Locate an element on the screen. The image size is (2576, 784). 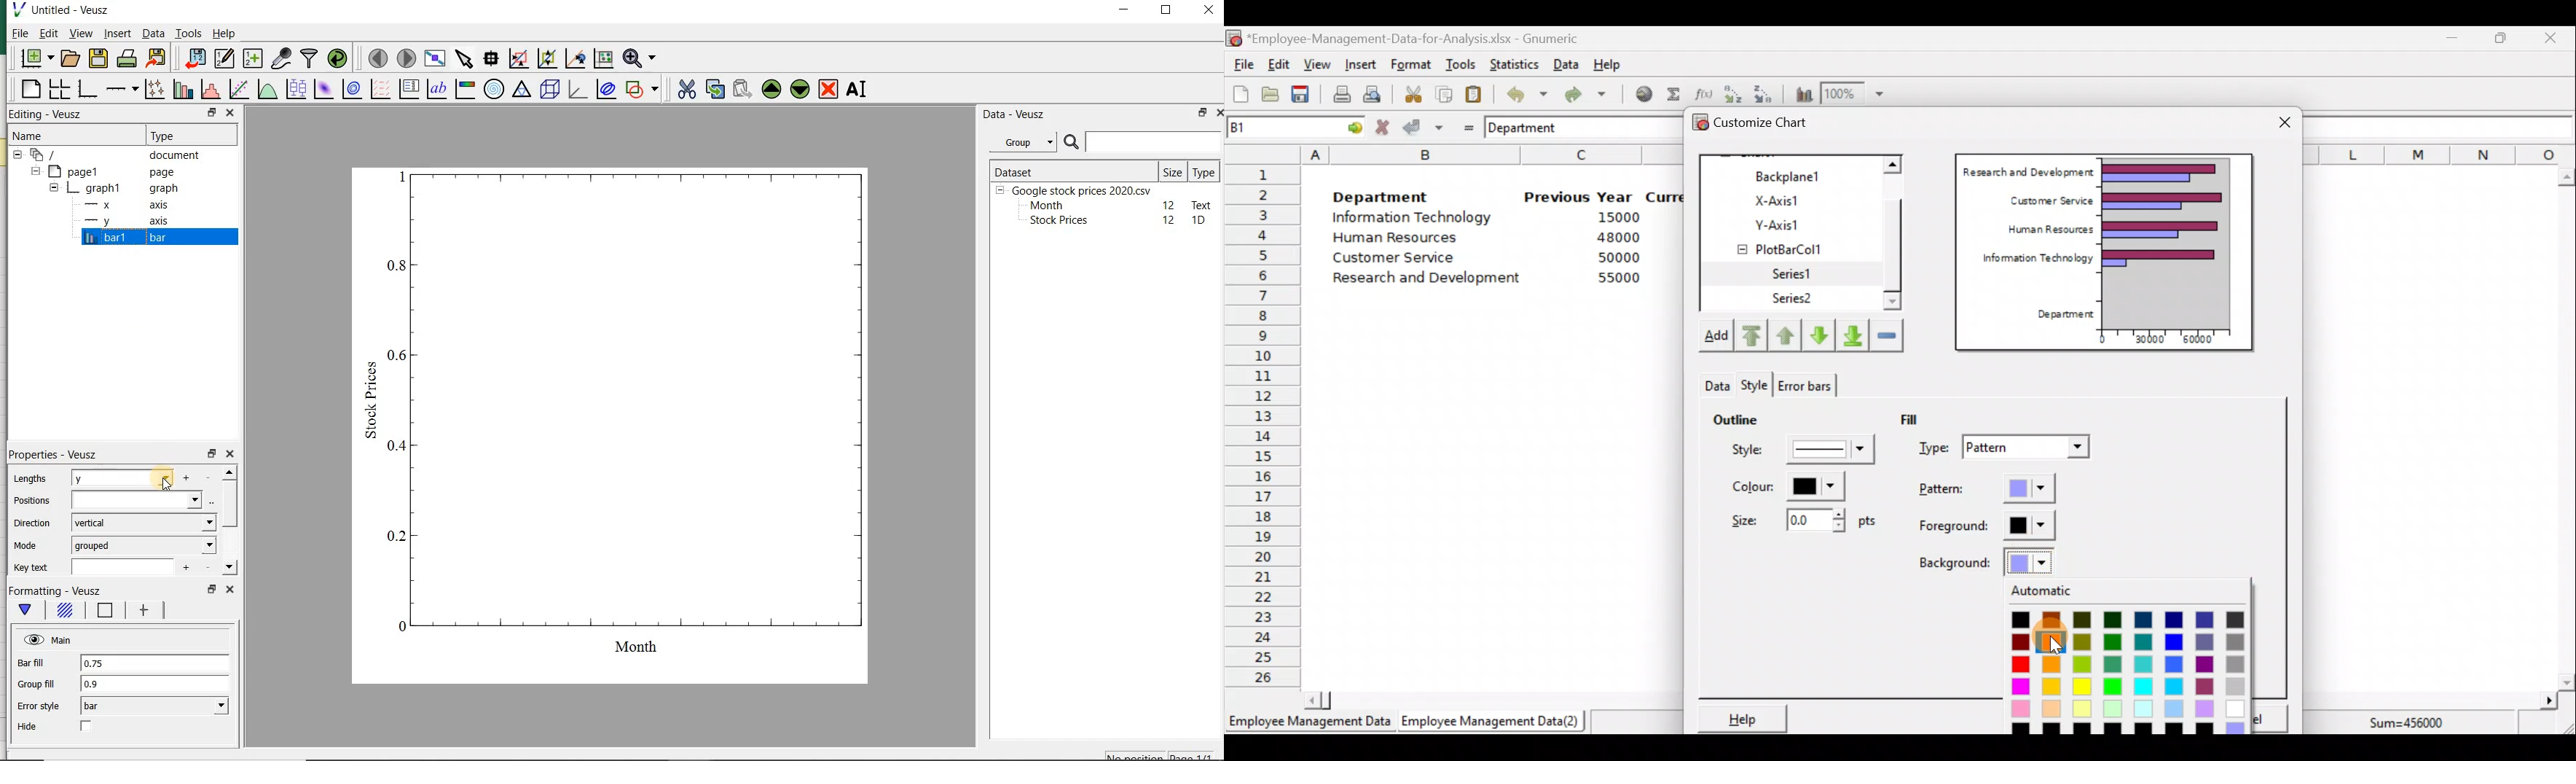
Paste the clipboard is located at coordinates (1473, 94).